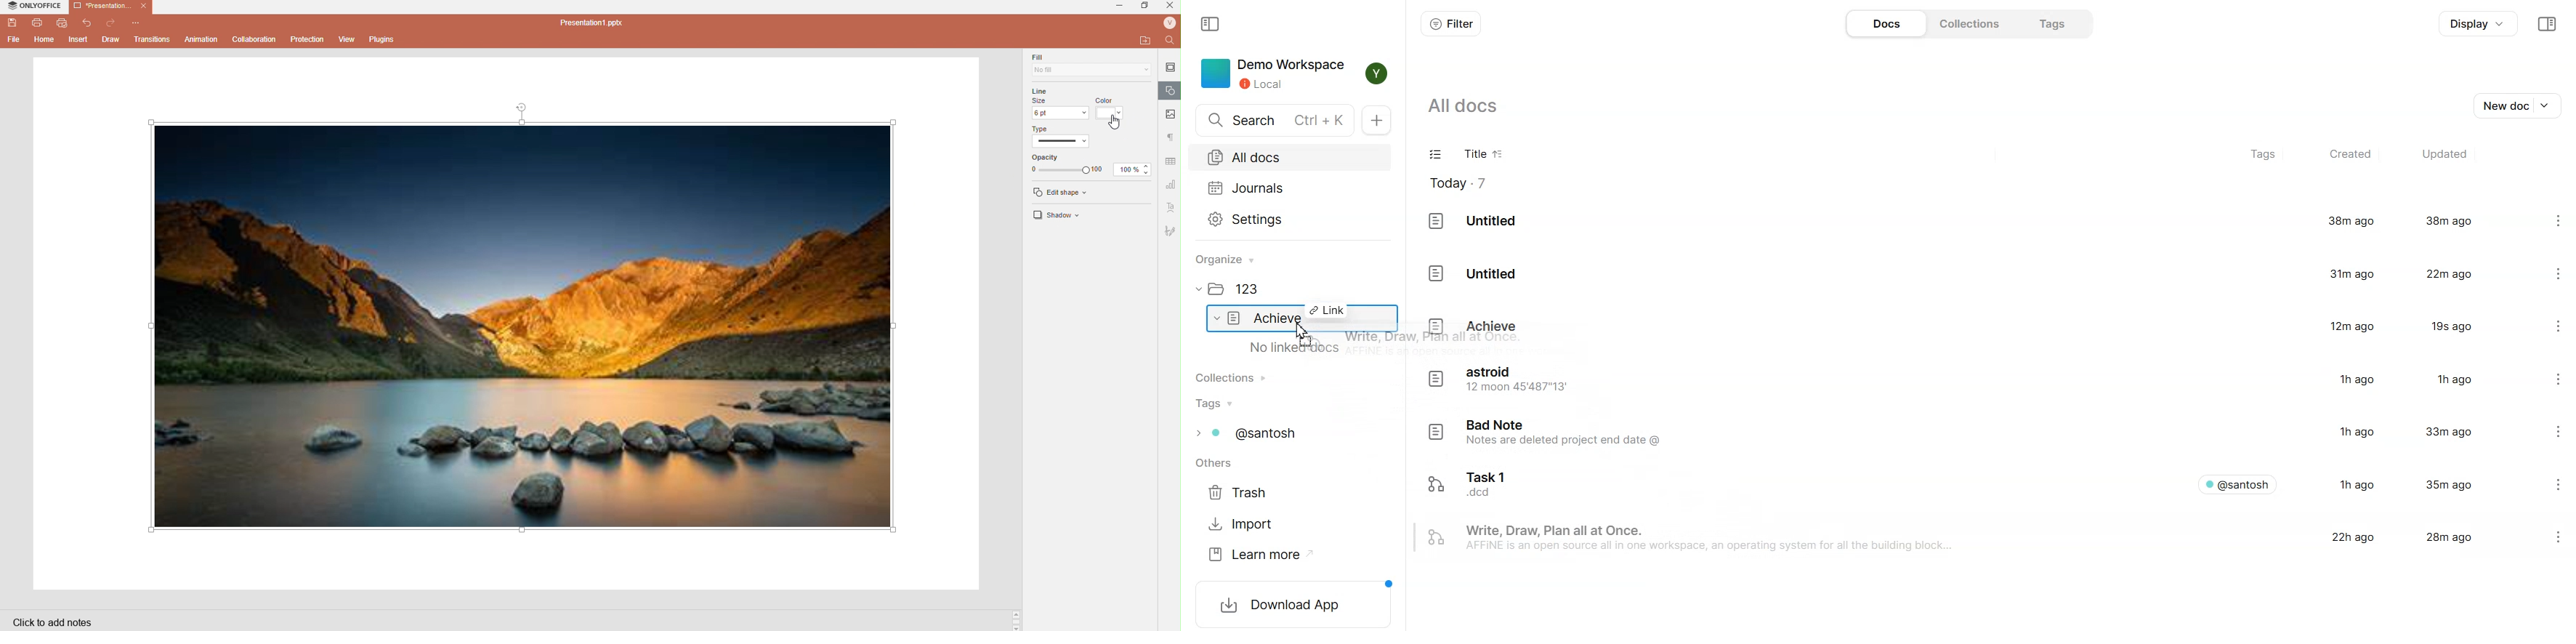 Image resolution: width=2576 pixels, height=644 pixels. Describe the element at coordinates (1172, 92) in the screenshot. I see `Shape settings` at that location.